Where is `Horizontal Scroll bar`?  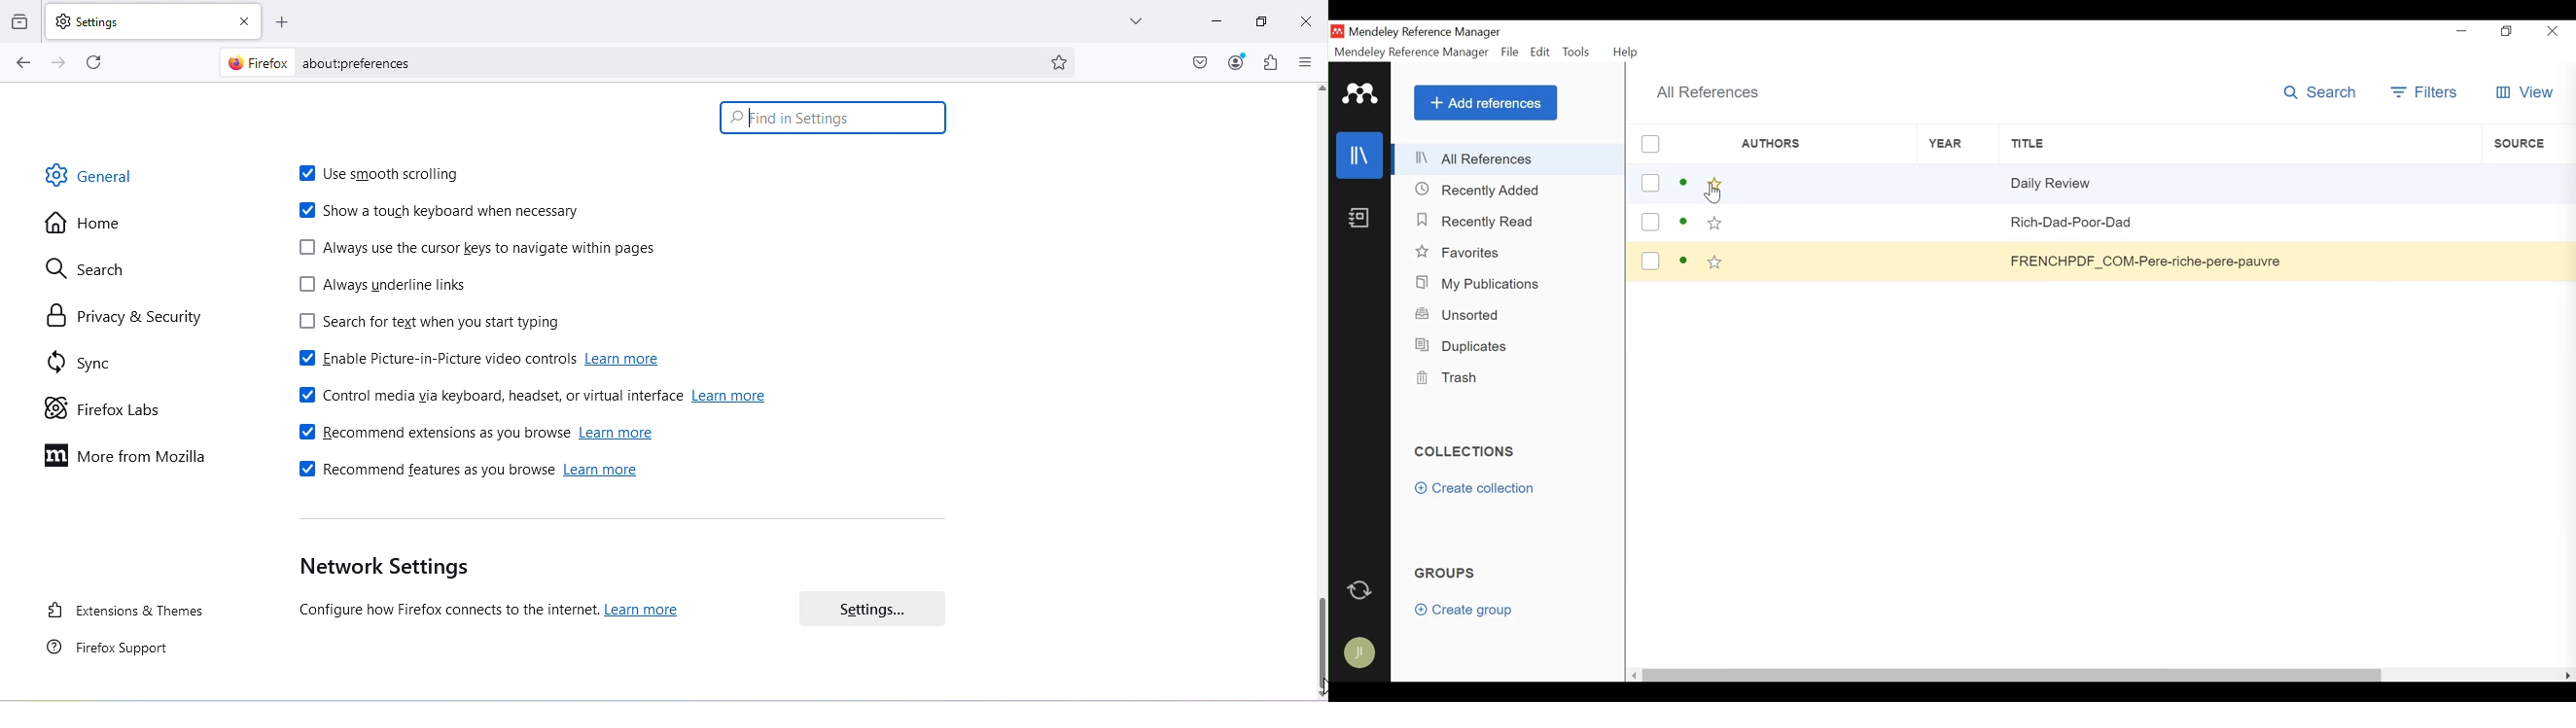
Horizontal Scroll bar is located at coordinates (2012, 675).